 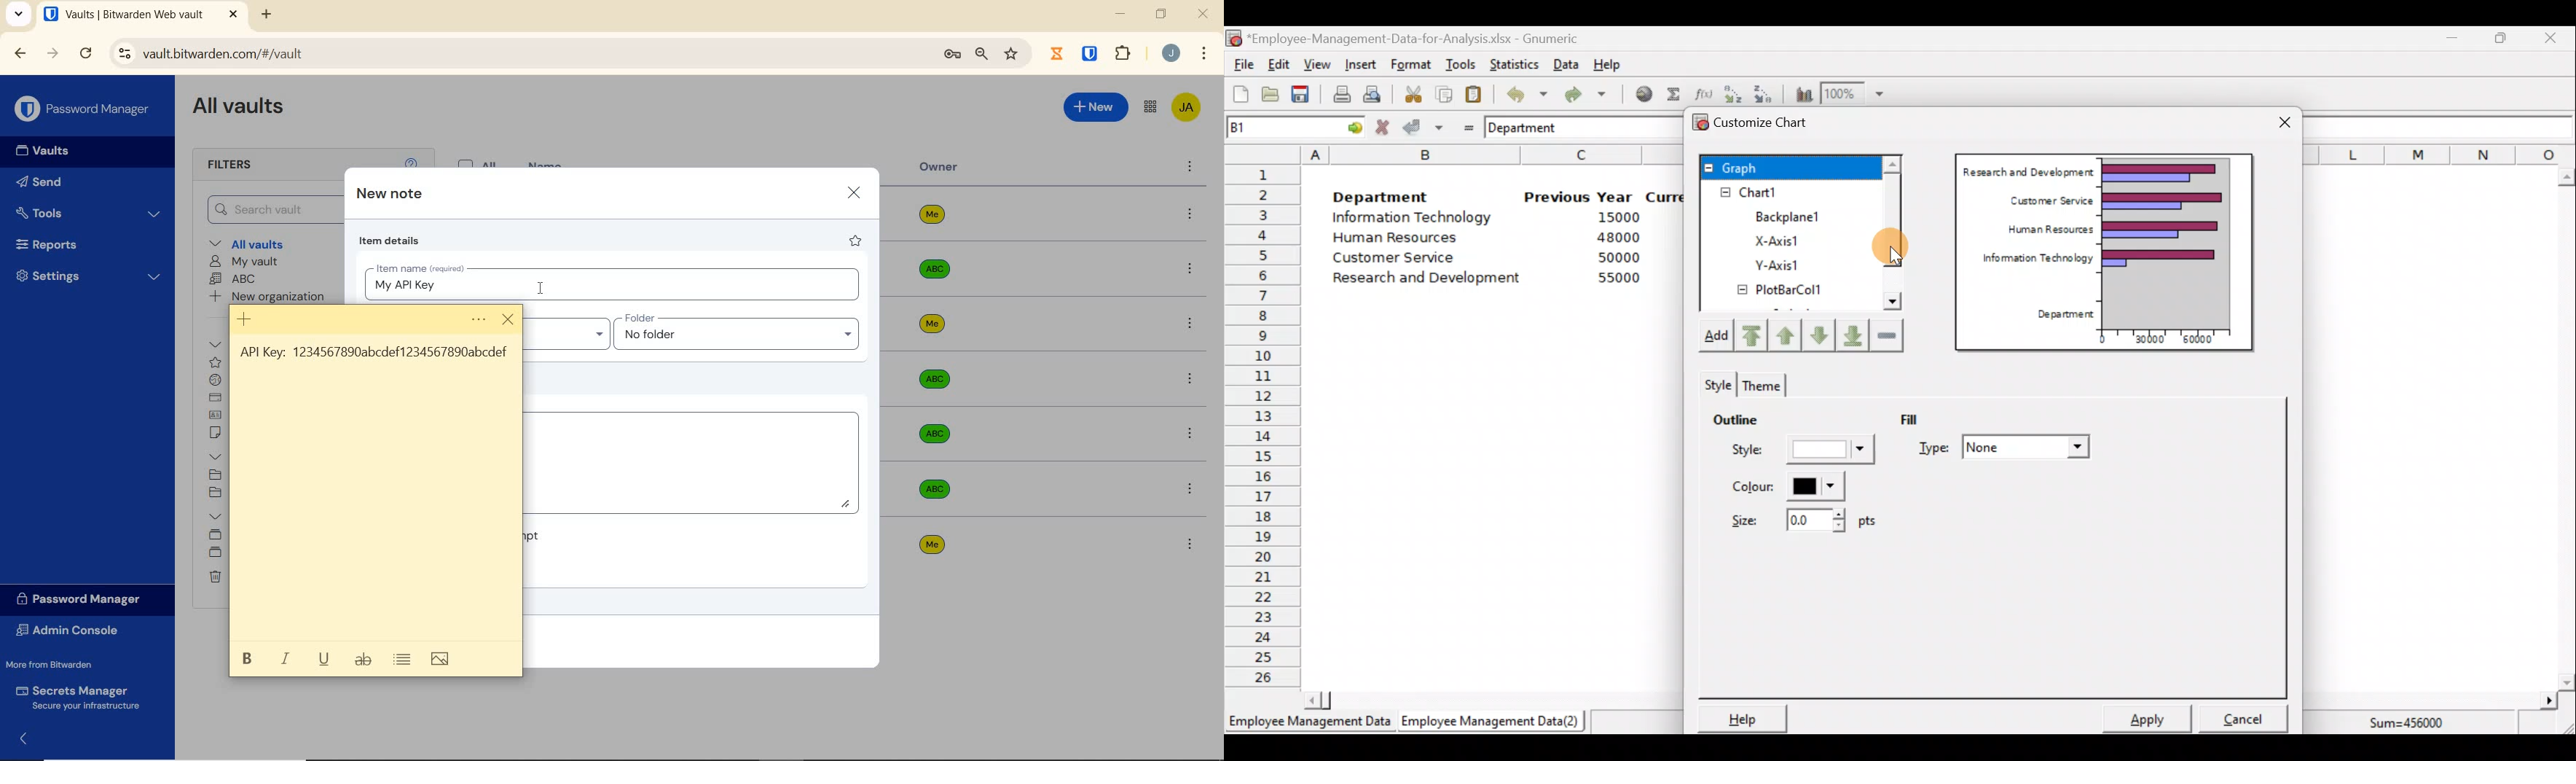 What do you see at coordinates (268, 15) in the screenshot?
I see `NEW TAB` at bounding box center [268, 15].